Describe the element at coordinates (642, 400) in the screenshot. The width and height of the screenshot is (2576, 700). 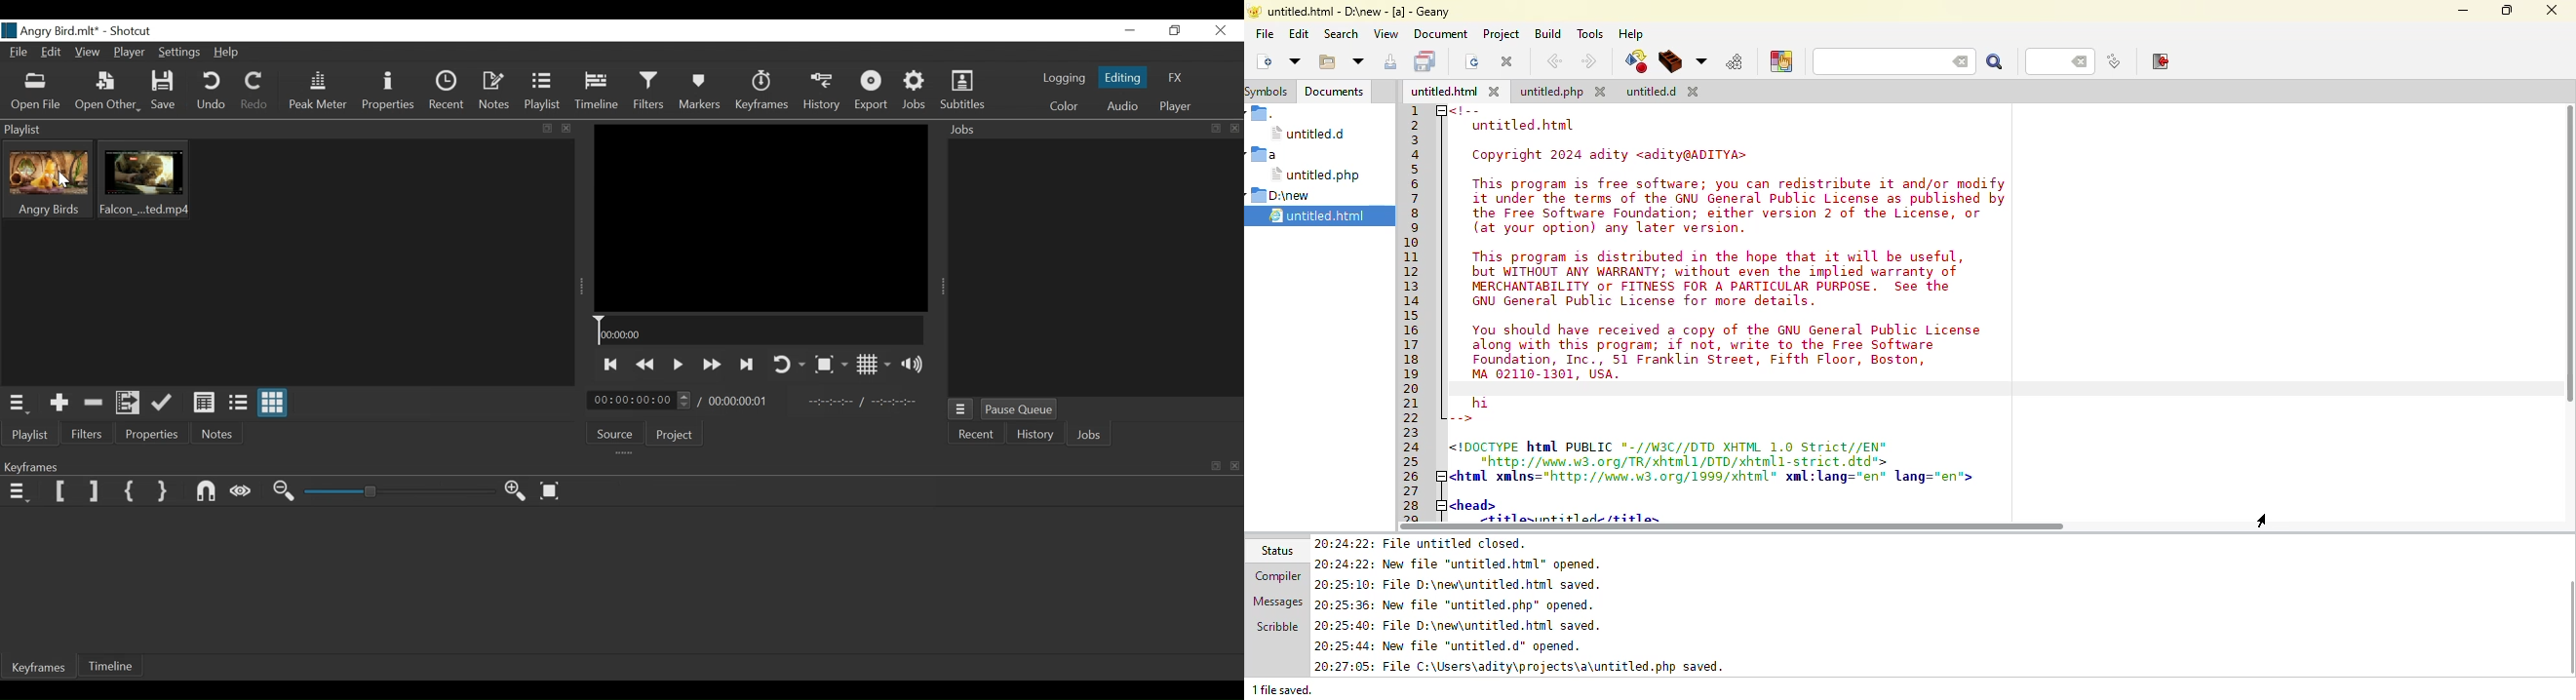
I see `Current position` at that location.